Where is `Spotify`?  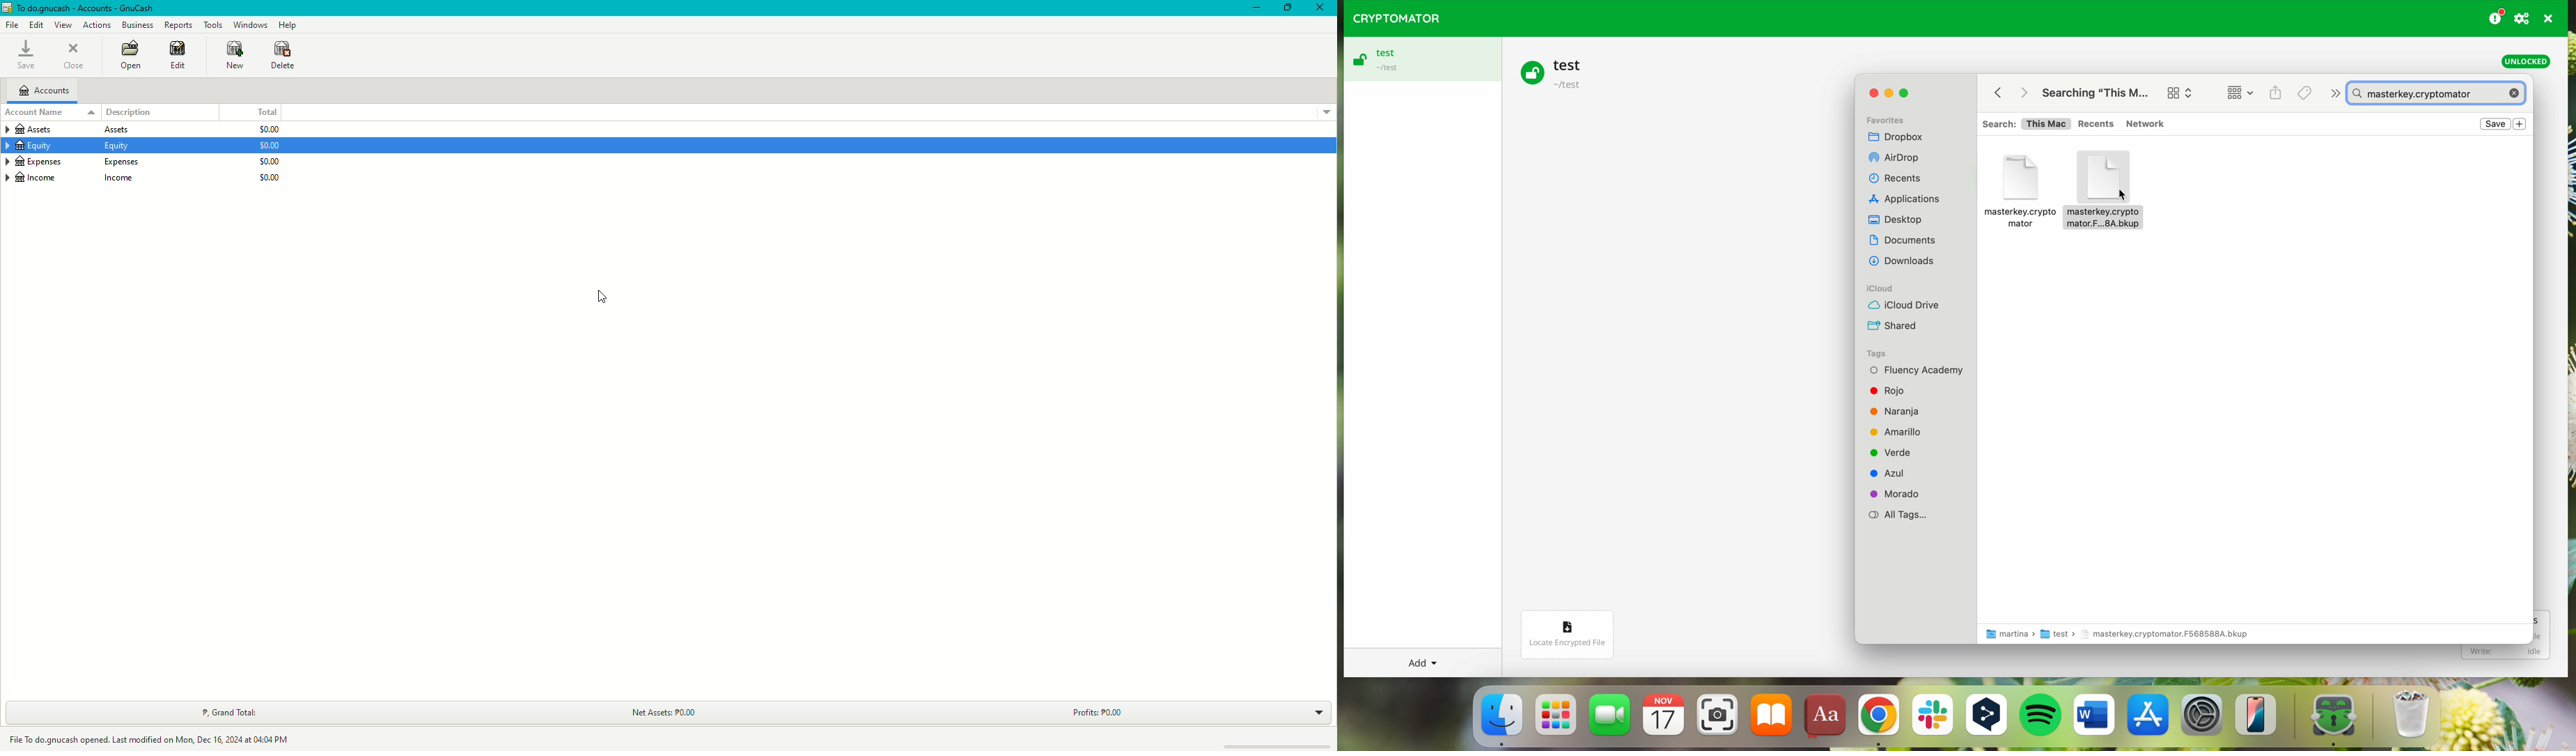 Spotify is located at coordinates (2042, 717).